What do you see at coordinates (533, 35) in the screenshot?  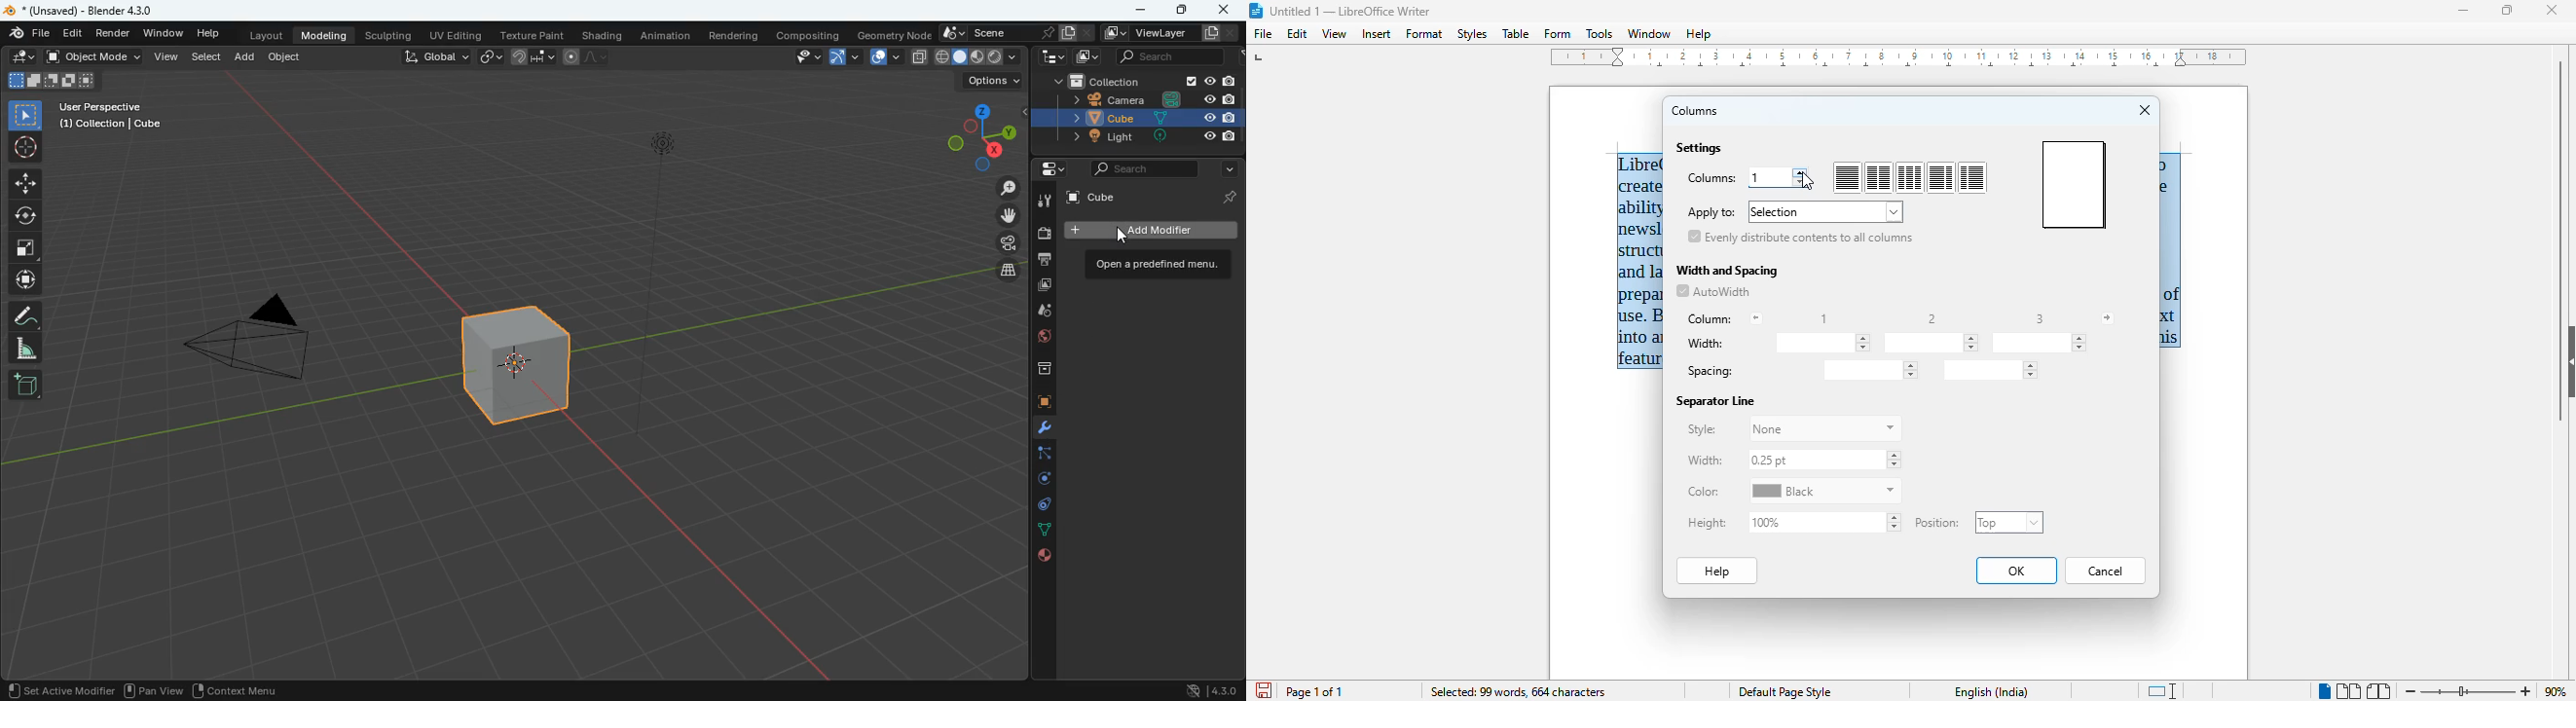 I see `texture paint` at bounding box center [533, 35].